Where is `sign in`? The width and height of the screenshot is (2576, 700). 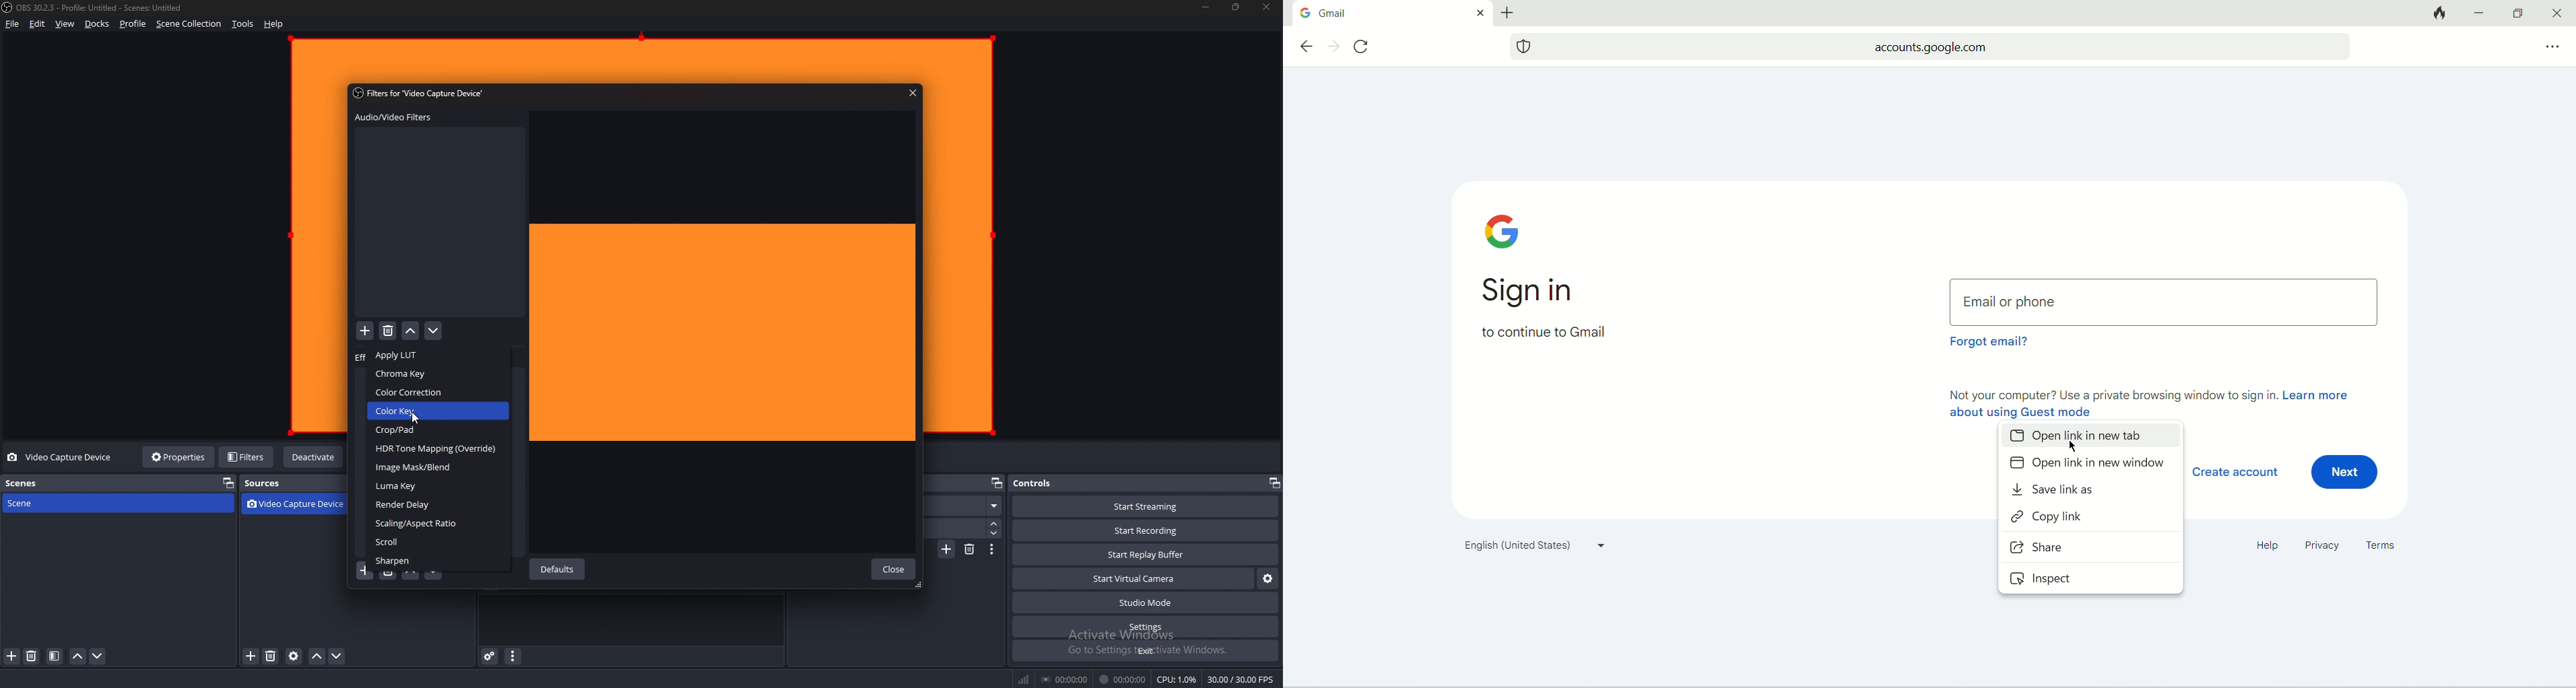 sign in is located at coordinates (1537, 293).